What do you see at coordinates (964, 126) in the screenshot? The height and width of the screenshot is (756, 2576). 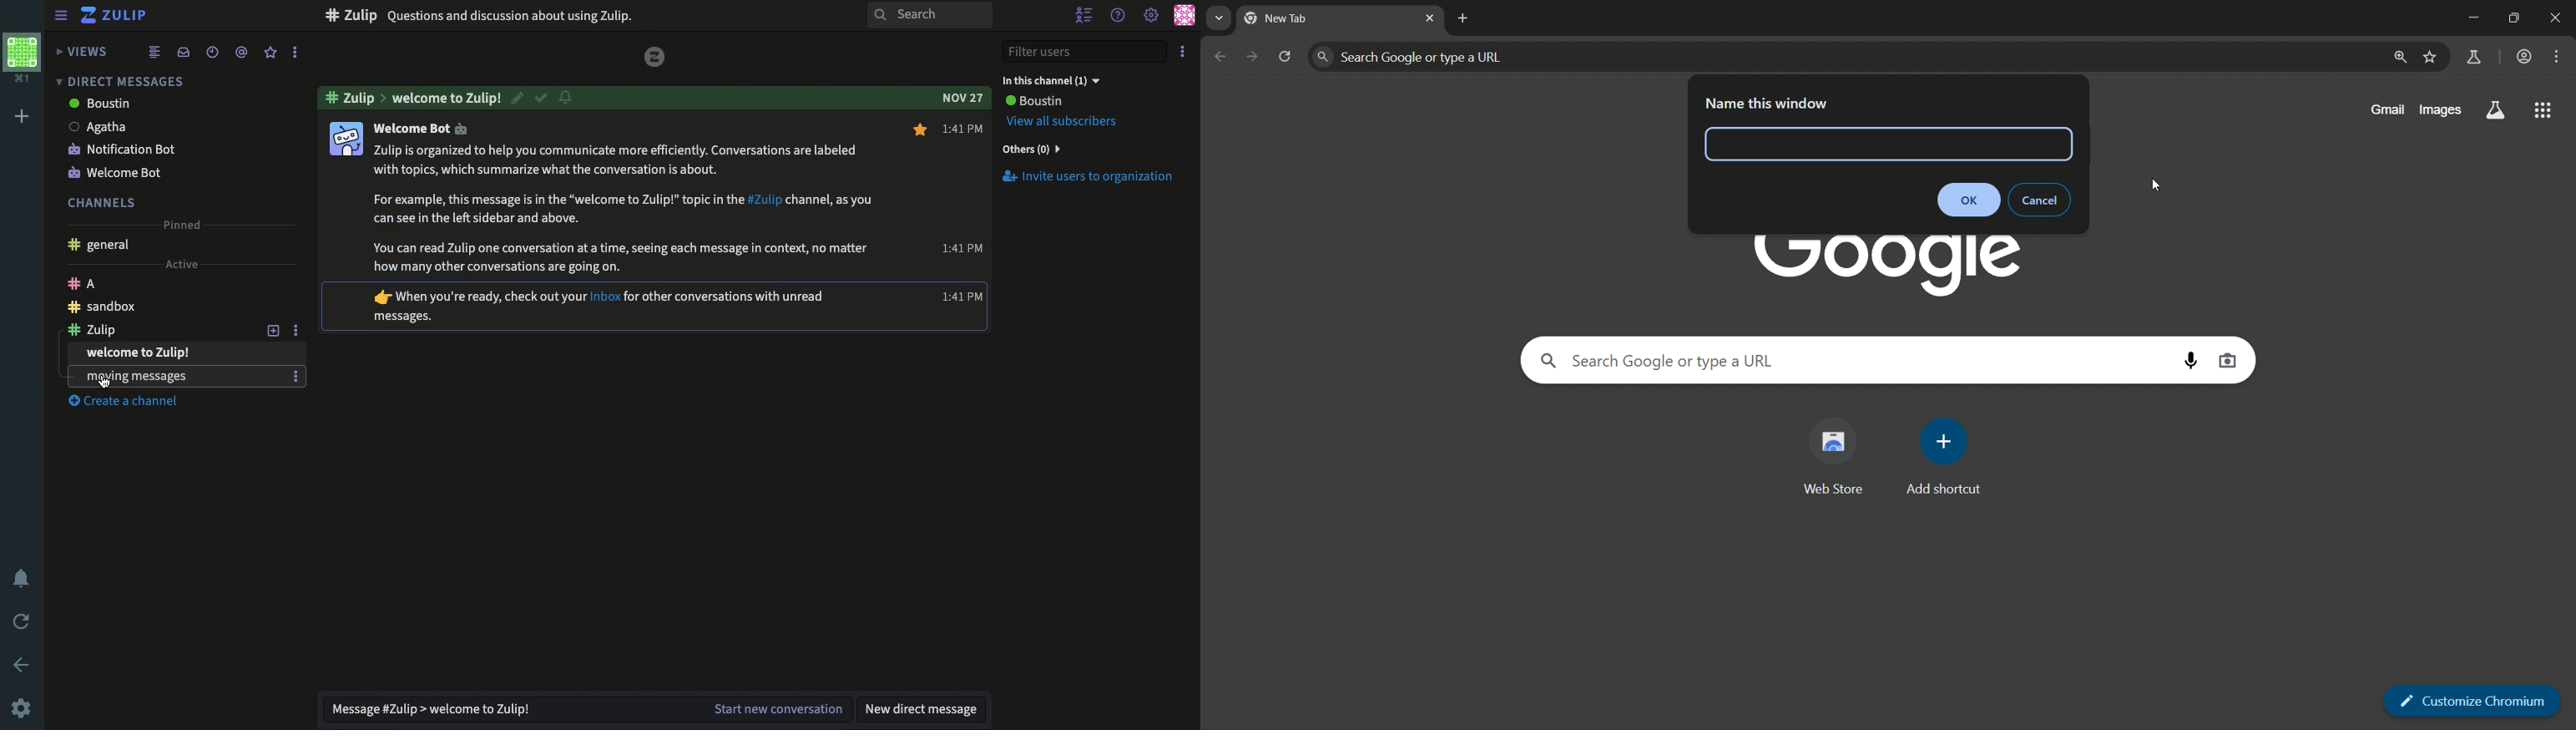 I see `Time` at bounding box center [964, 126].